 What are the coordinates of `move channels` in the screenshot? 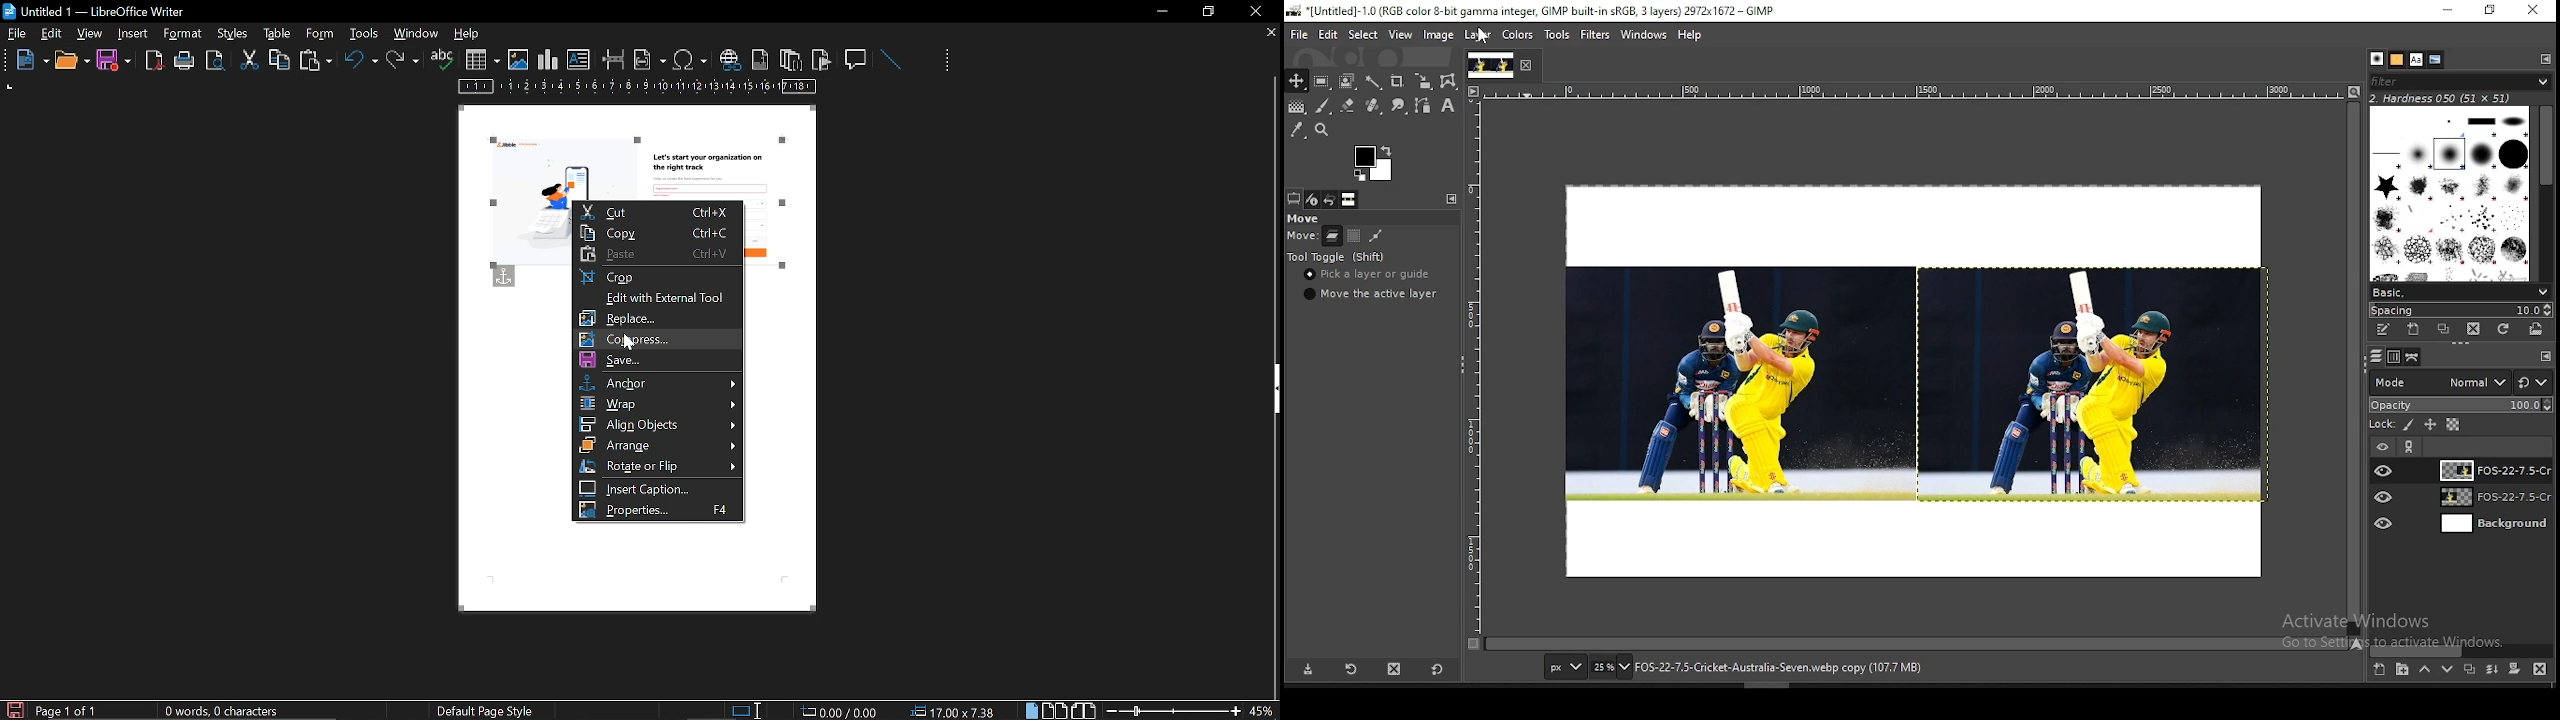 It's located at (1353, 236).